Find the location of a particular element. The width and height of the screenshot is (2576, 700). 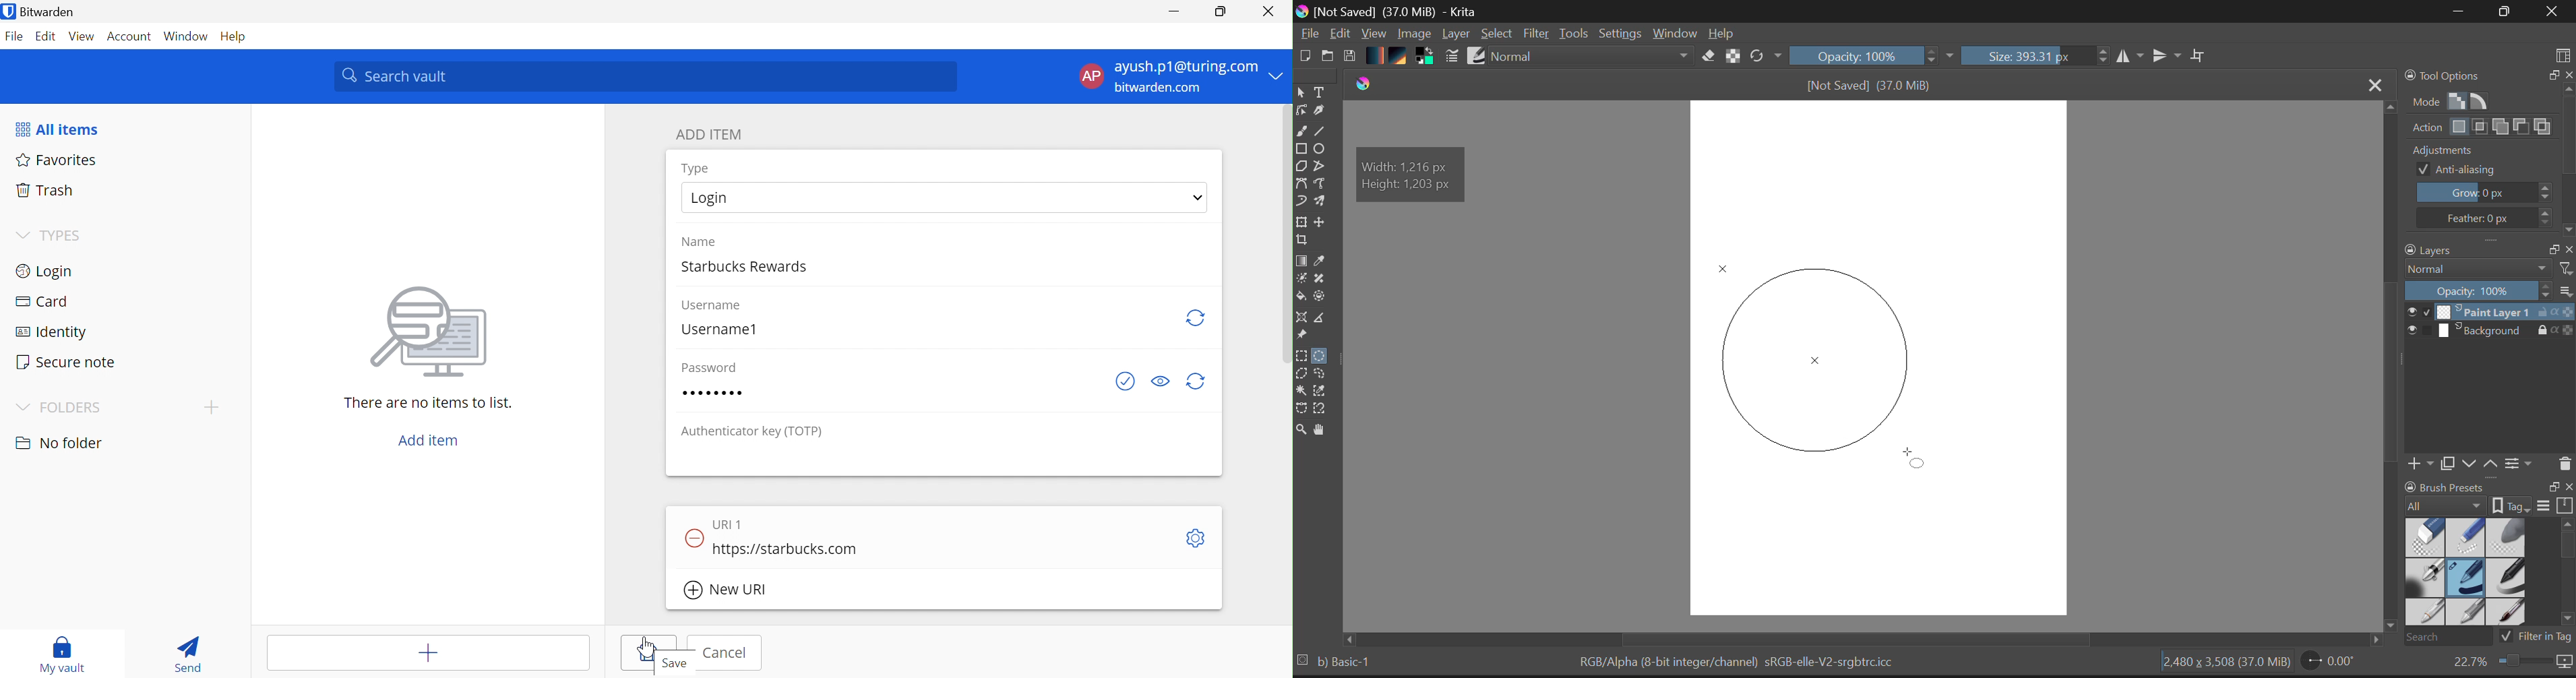

Window is located at coordinates (188, 37).